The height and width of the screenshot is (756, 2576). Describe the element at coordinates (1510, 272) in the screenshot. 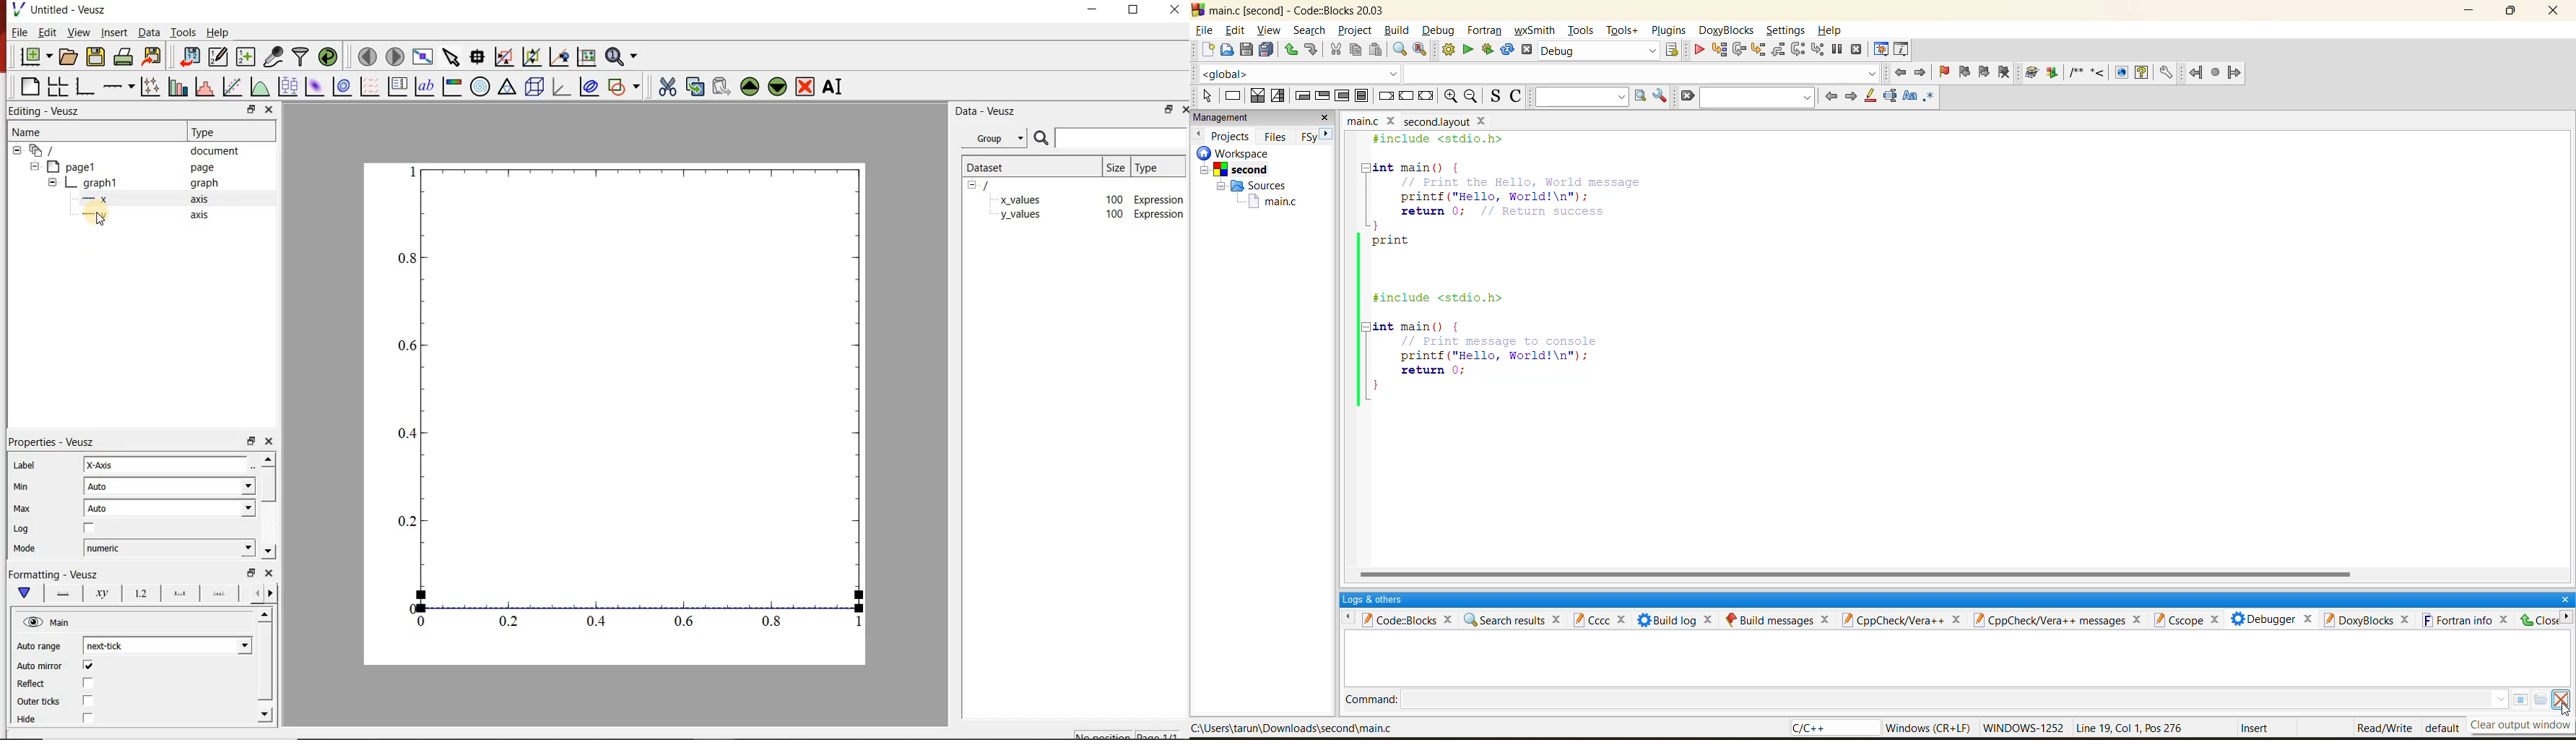

I see `code editor` at that location.